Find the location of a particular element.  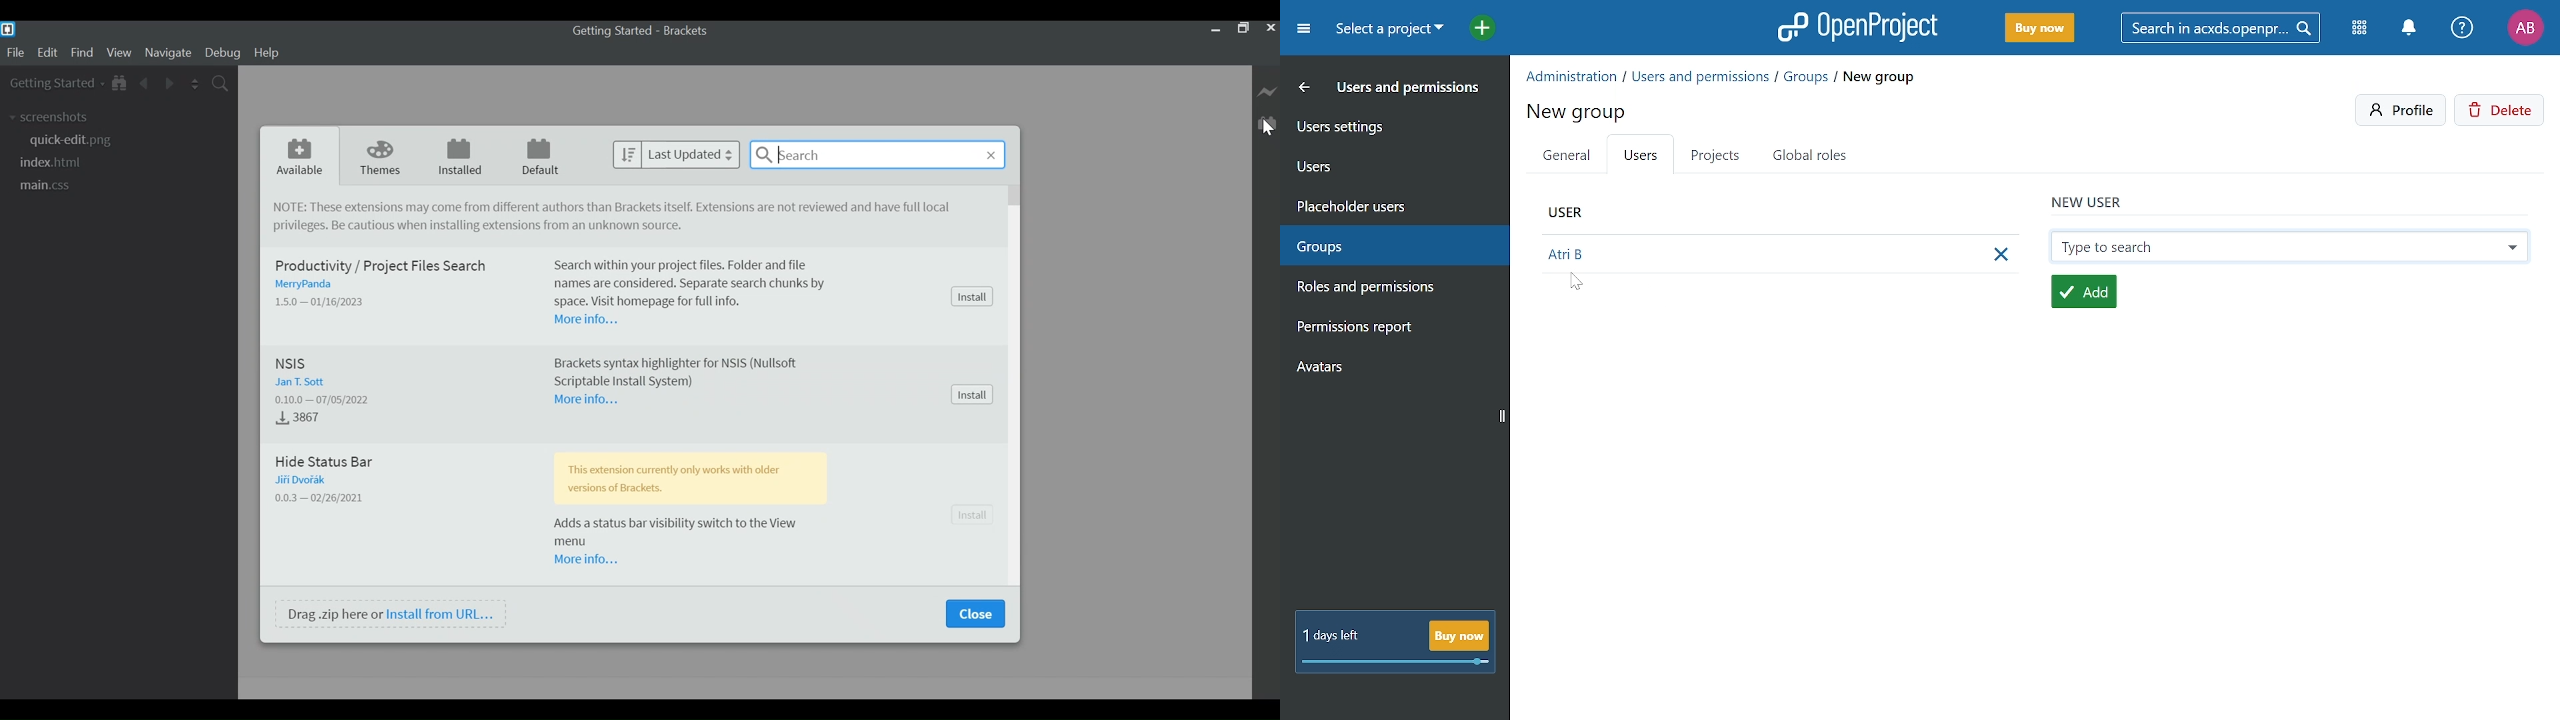

quick-edit.png is located at coordinates (77, 140).